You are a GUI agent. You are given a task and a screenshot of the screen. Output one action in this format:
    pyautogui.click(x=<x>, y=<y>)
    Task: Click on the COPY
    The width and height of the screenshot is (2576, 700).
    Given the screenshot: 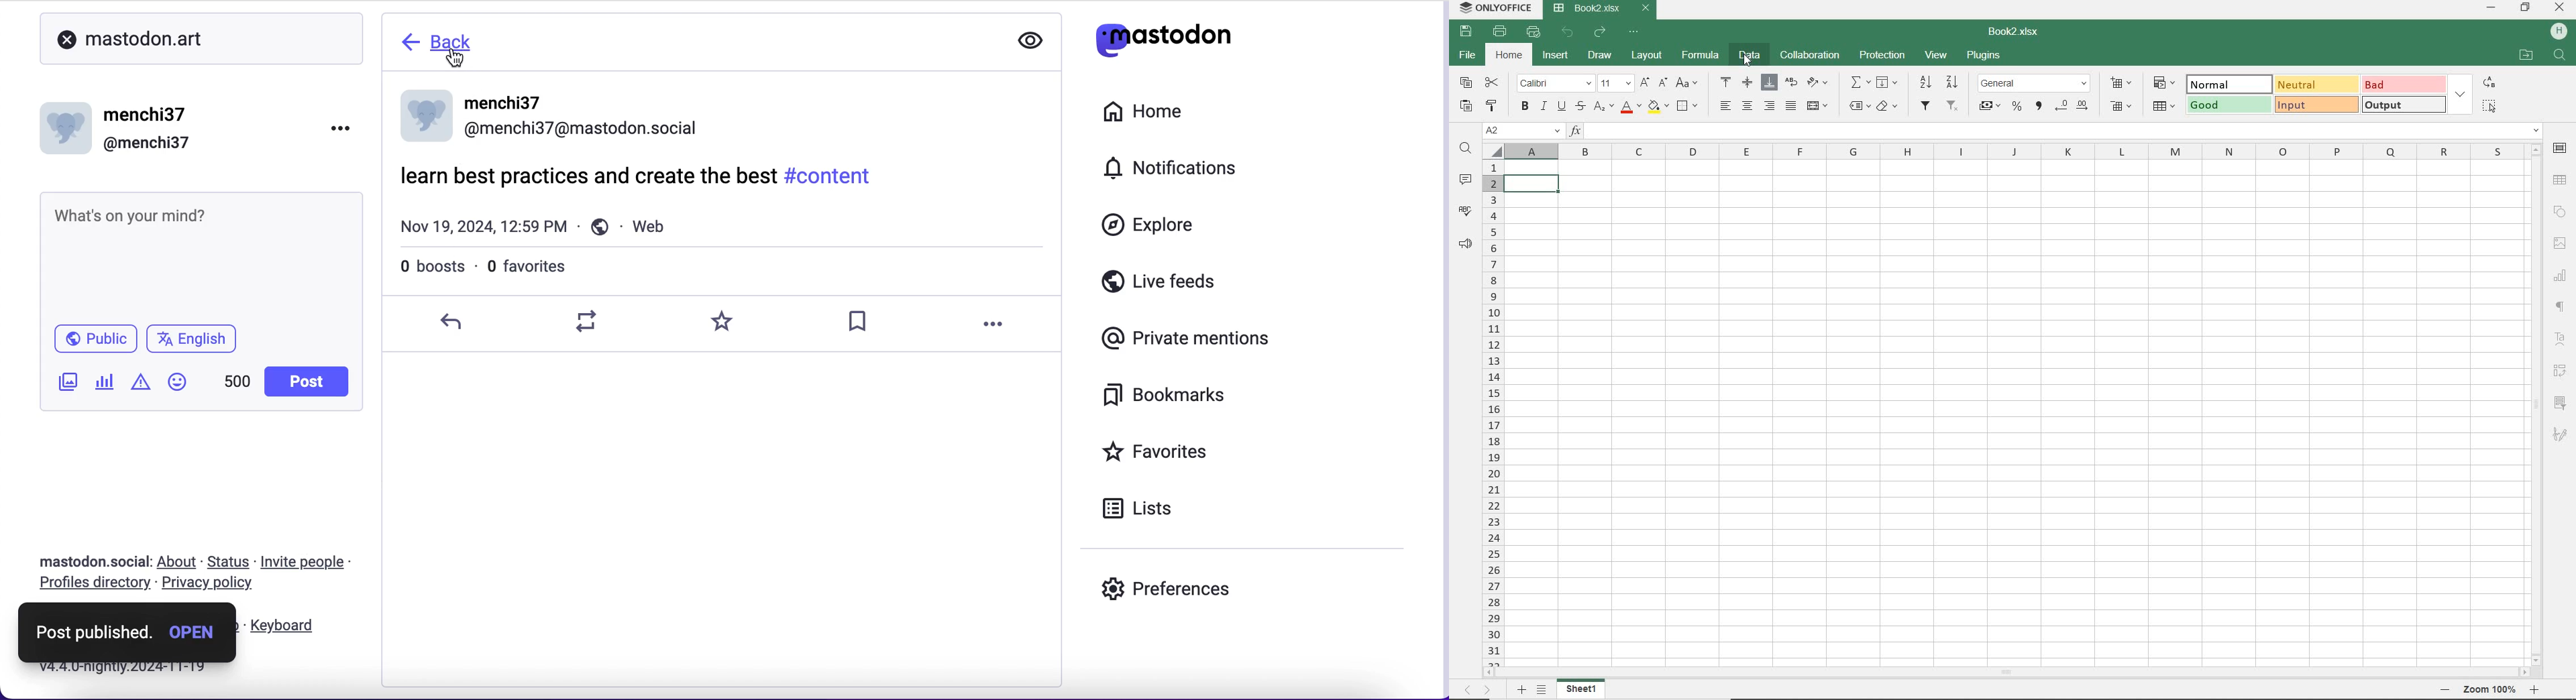 What is the action you would take?
    pyautogui.click(x=1465, y=84)
    